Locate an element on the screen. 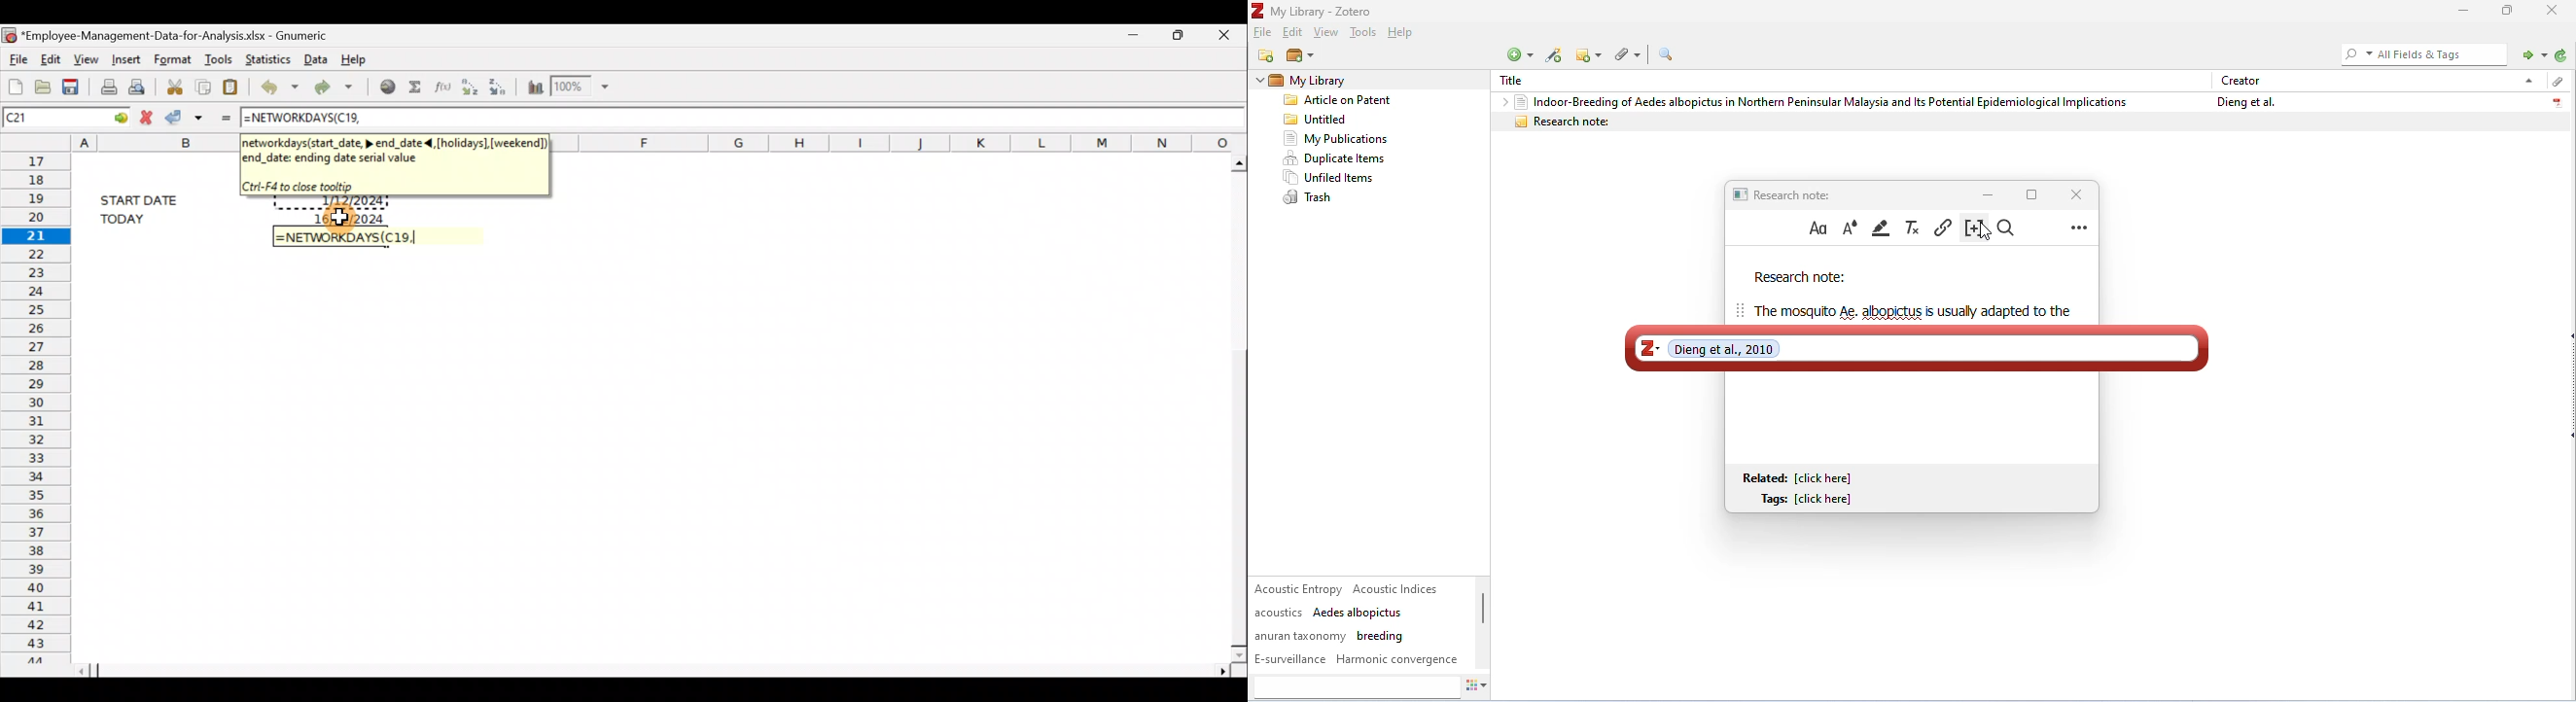 The image size is (2576, 728). my publication is located at coordinates (1335, 139).